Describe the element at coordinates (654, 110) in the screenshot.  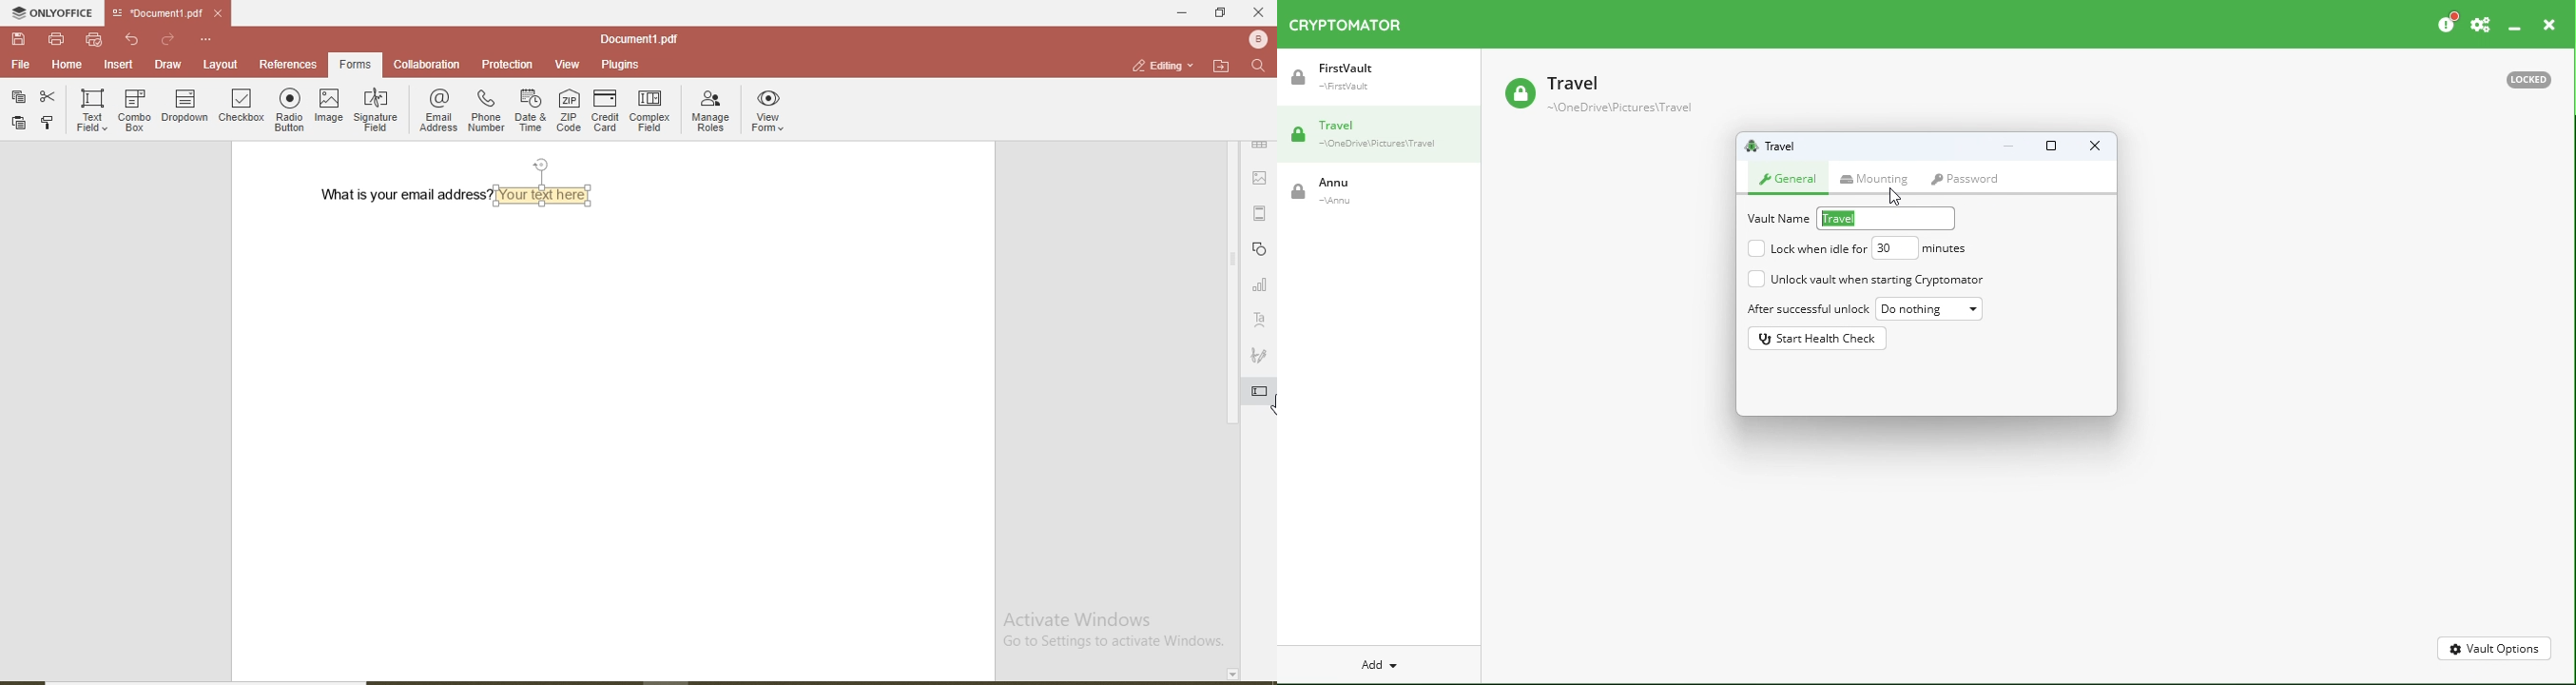
I see `complex field` at that location.